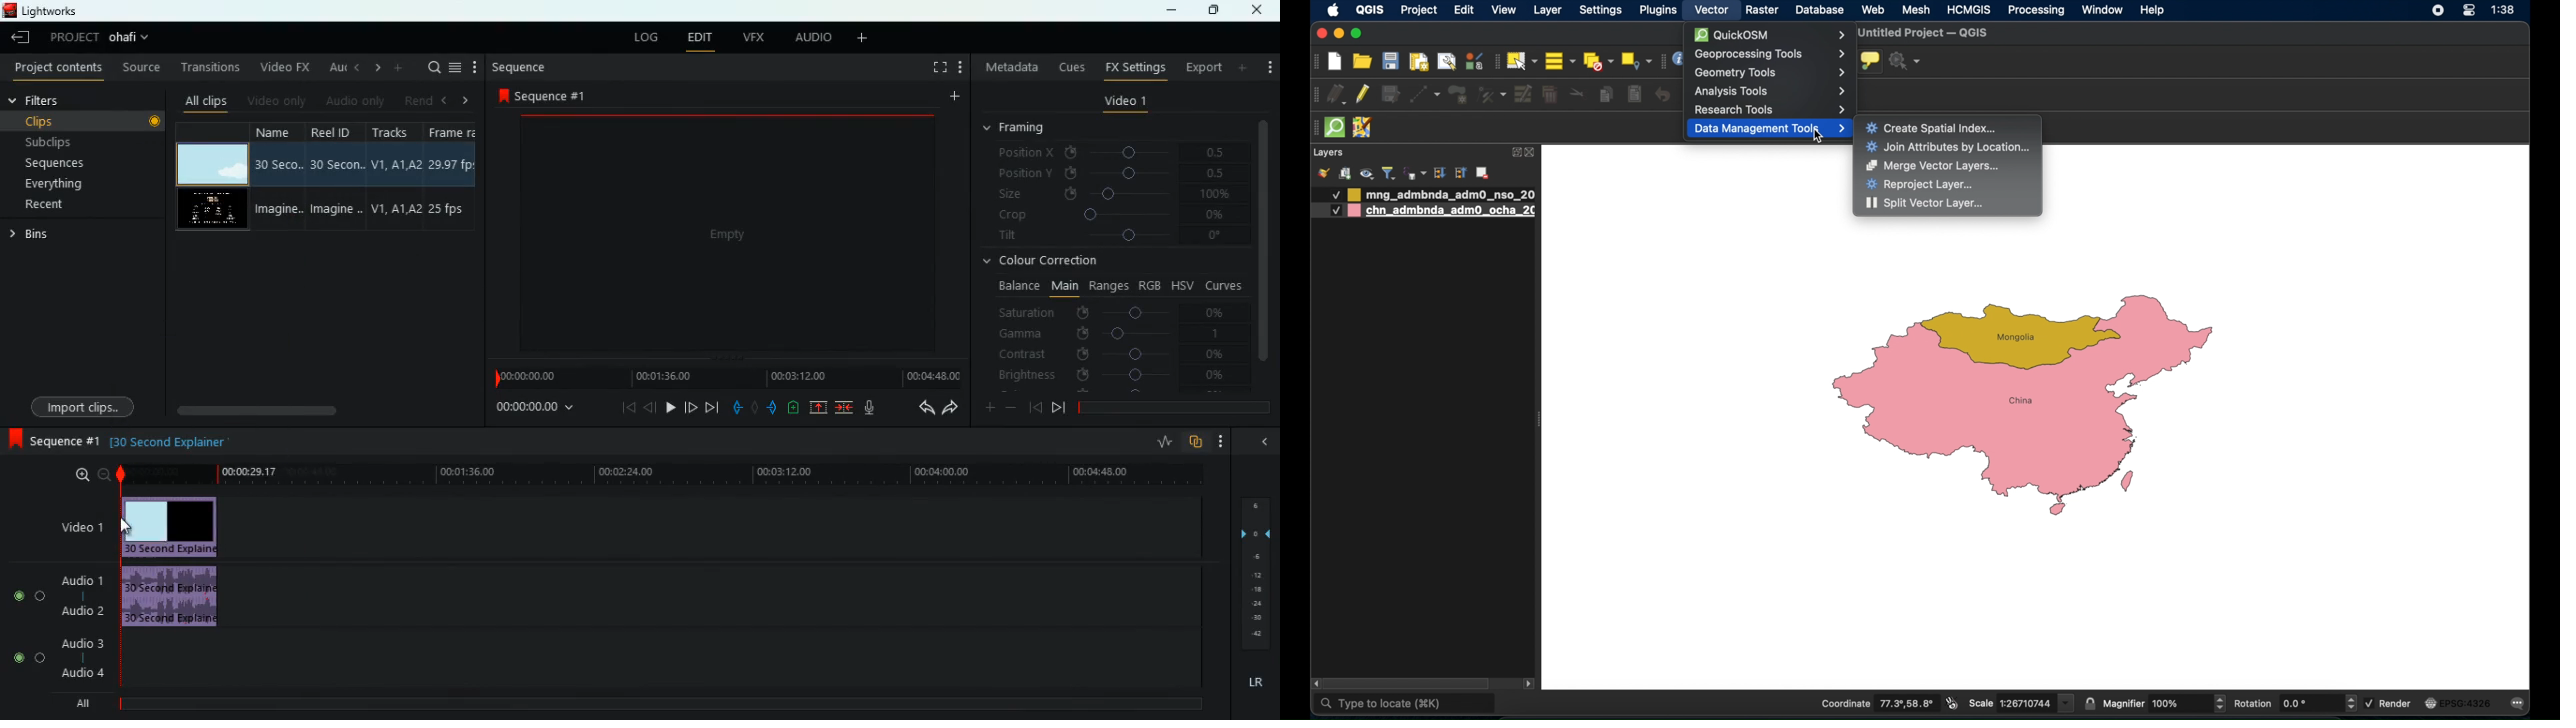 This screenshot has height=728, width=2576. What do you see at coordinates (1414, 172) in the screenshot?
I see `filter legen by expression` at bounding box center [1414, 172].